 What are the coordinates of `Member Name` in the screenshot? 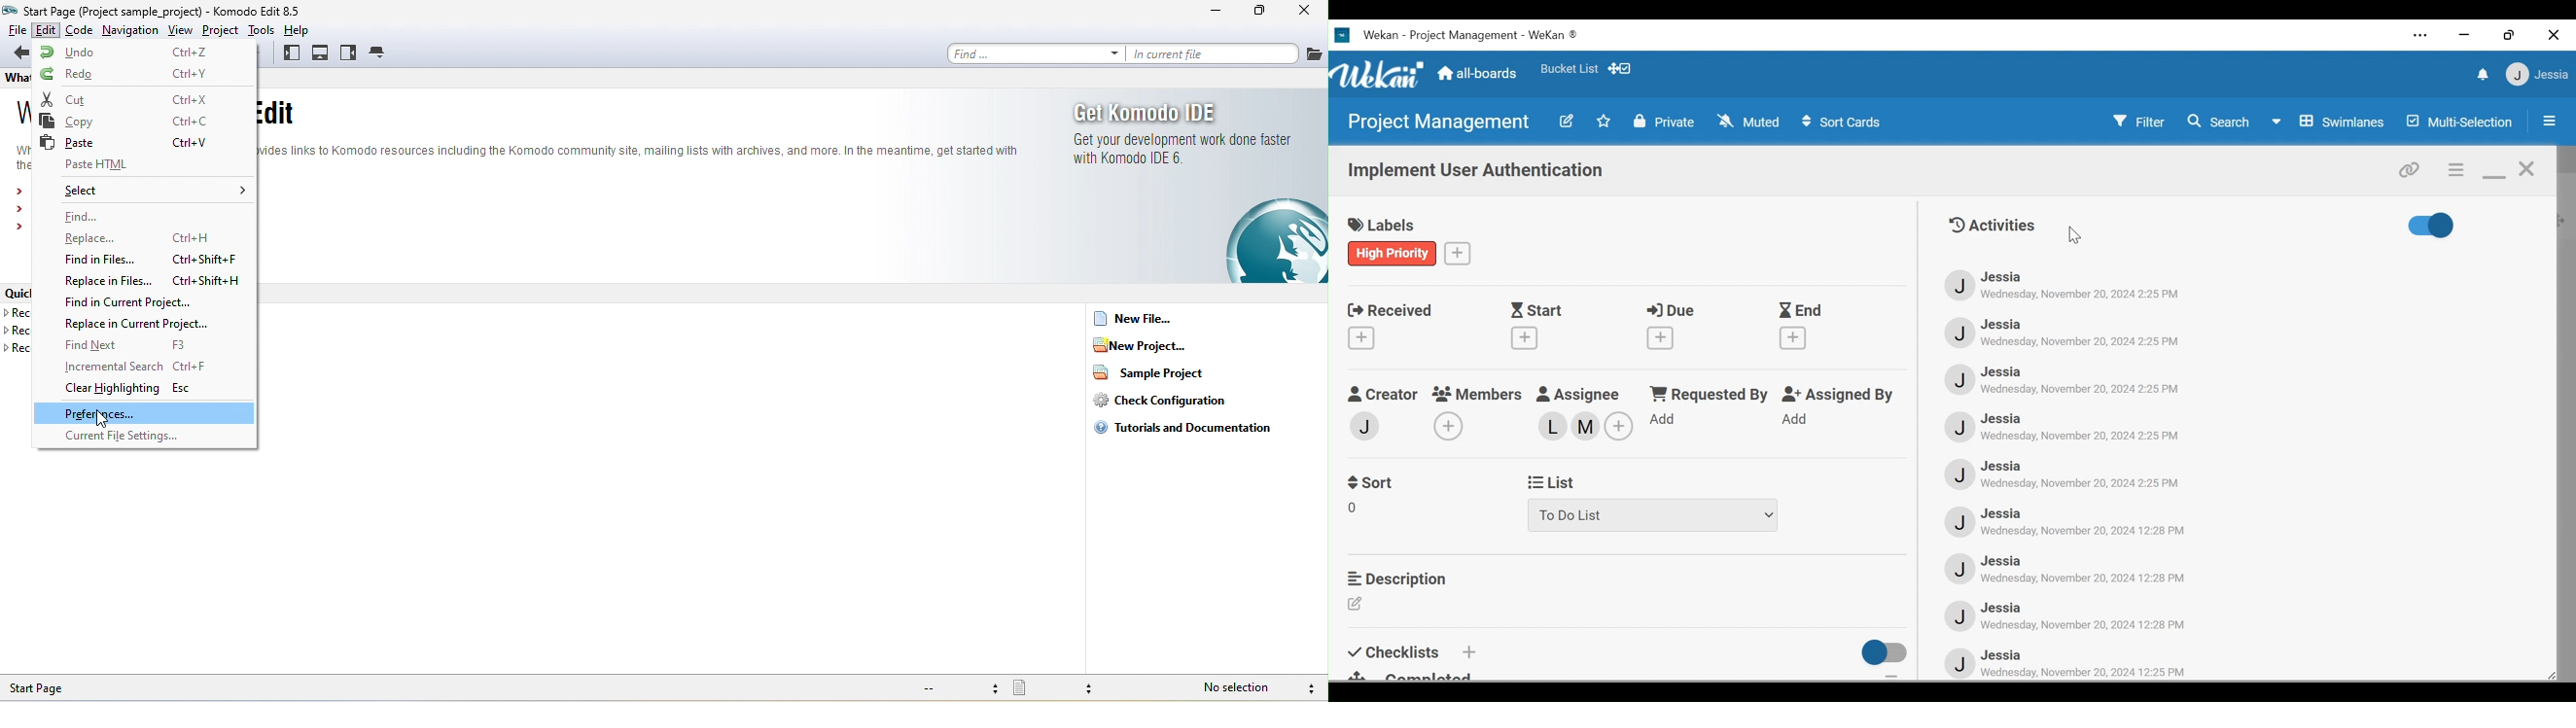 It's located at (2002, 324).